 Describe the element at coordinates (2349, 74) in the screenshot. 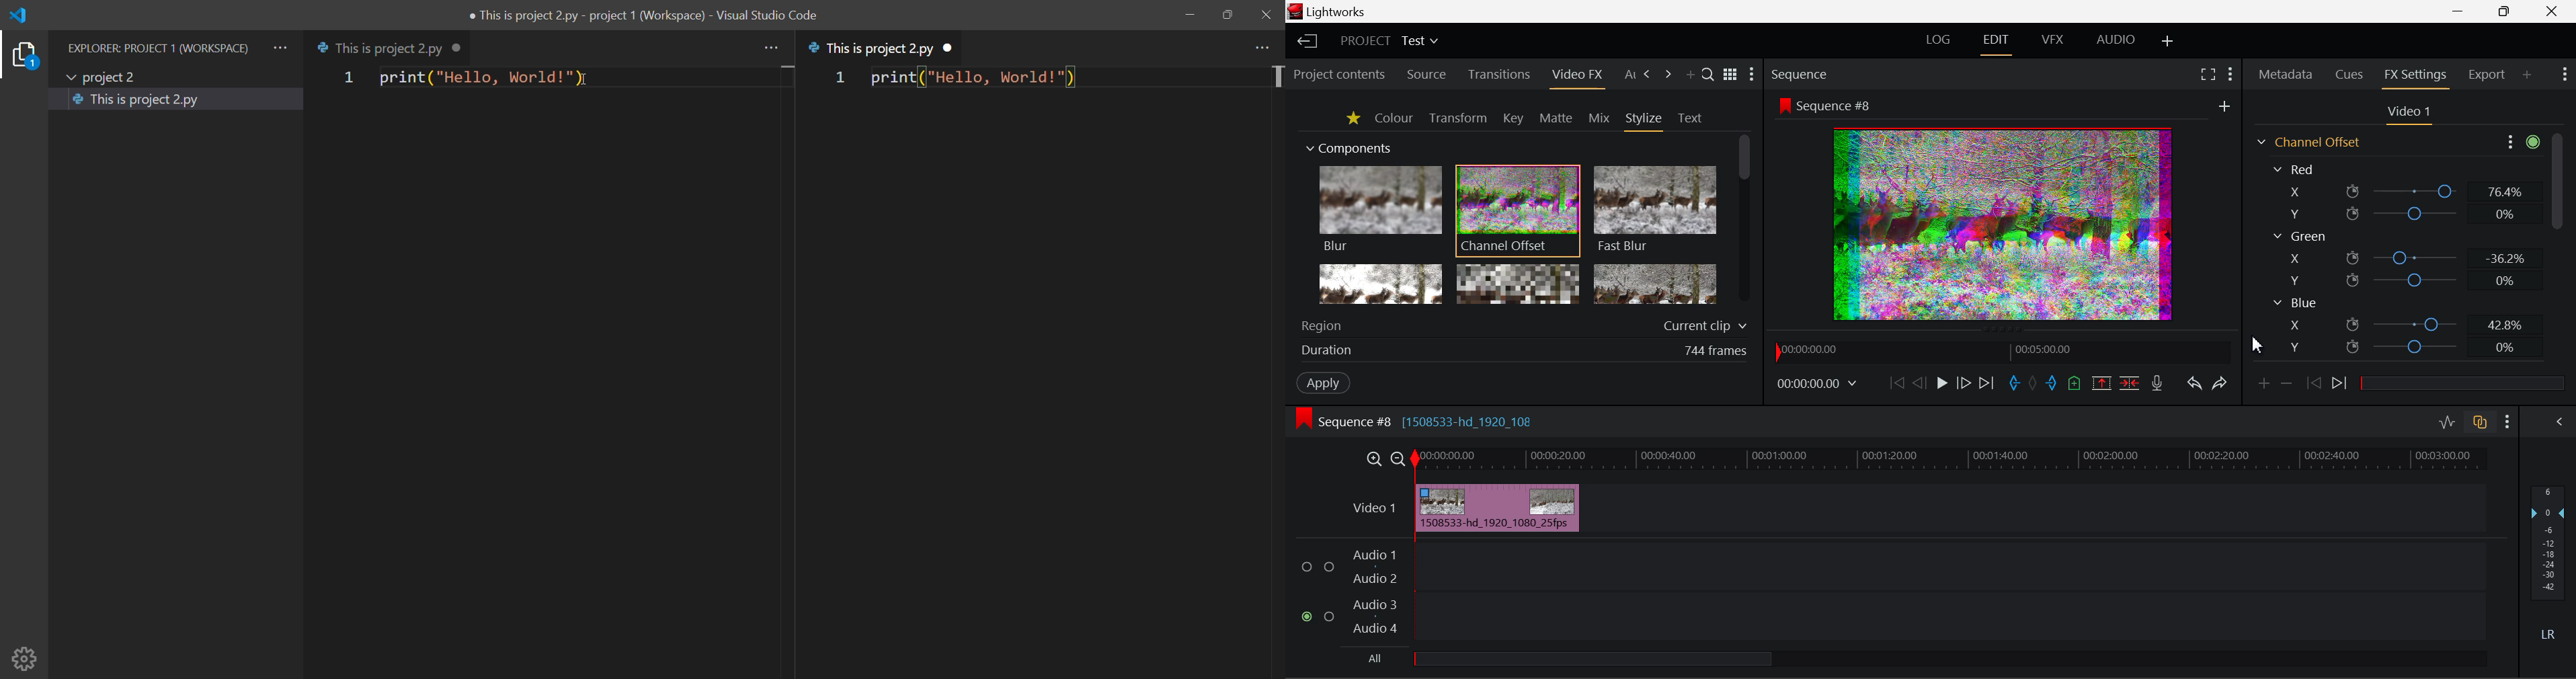

I see `Cues` at that location.